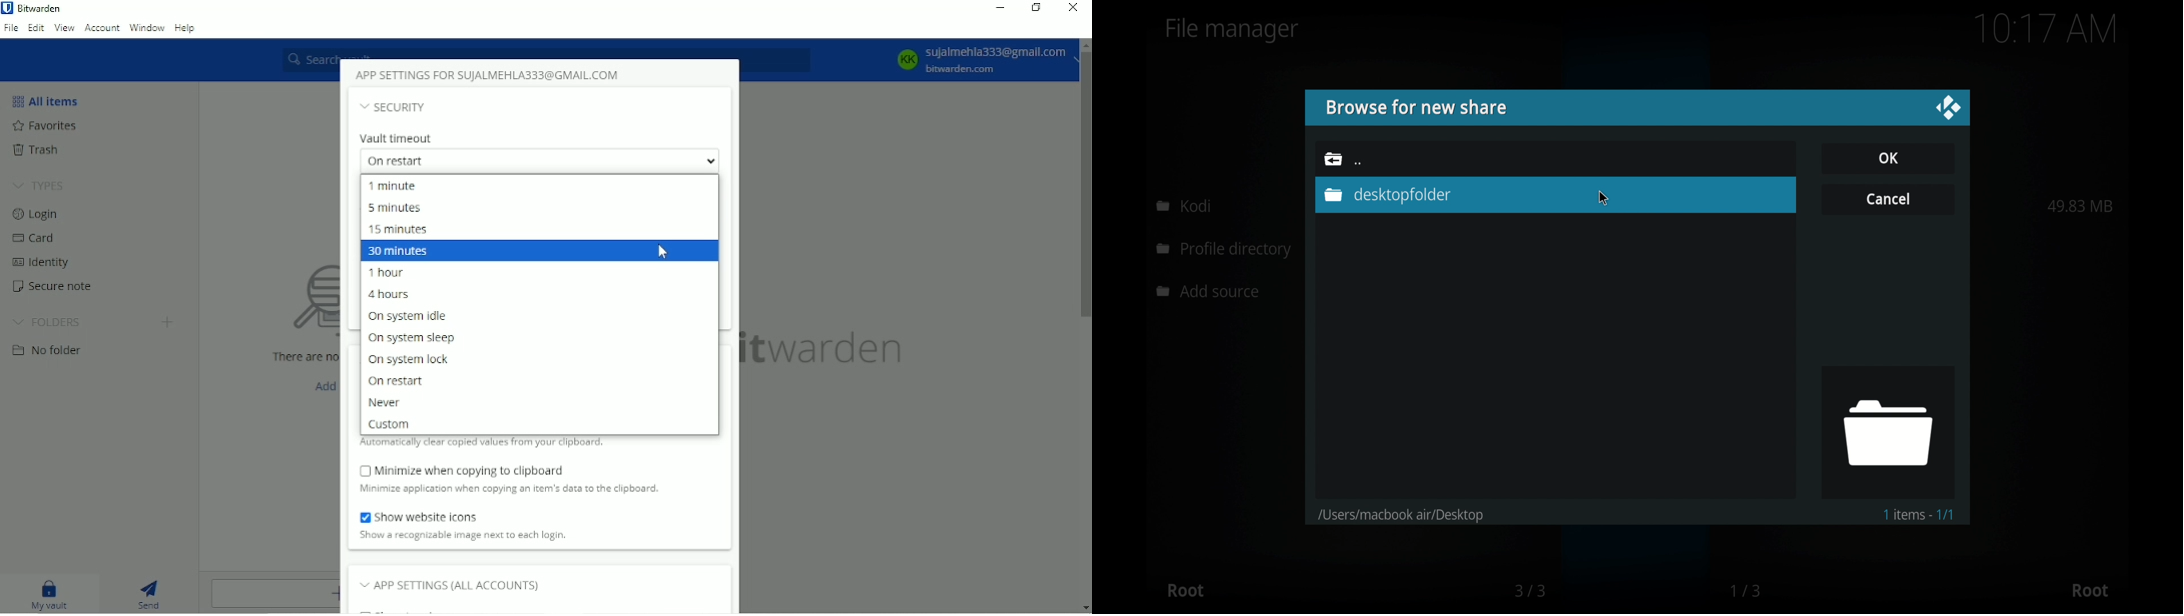  What do you see at coordinates (51, 284) in the screenshot?
I see `Secure note` at bounding box center [51, 284].